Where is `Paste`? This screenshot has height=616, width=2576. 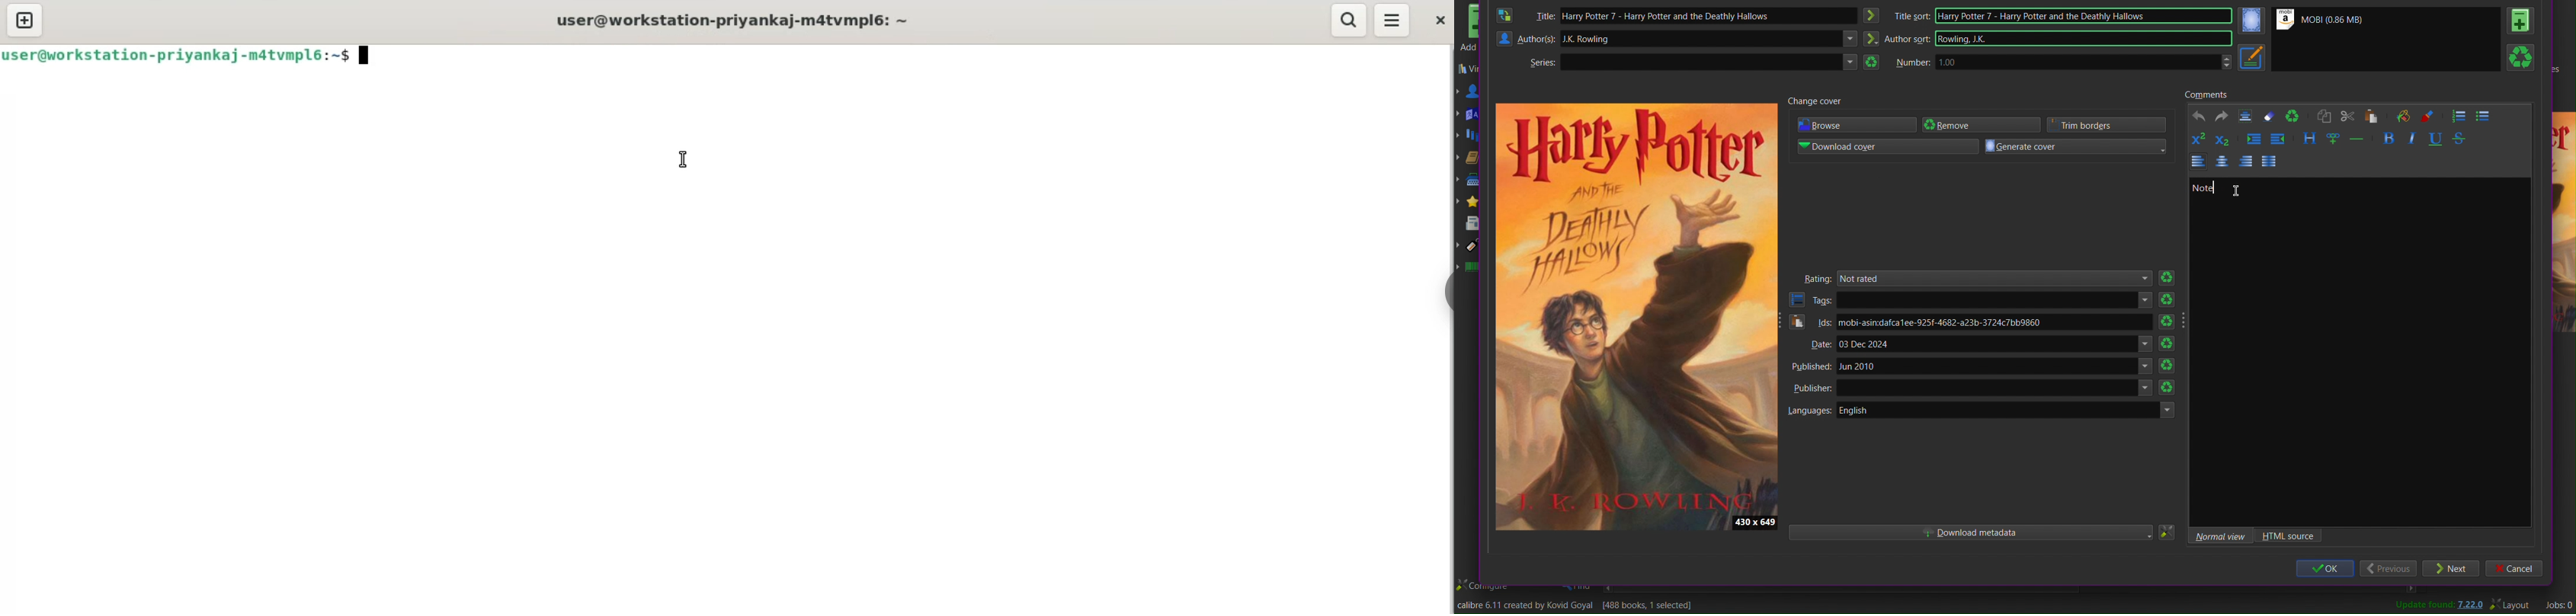
Paste is located at coordinates (2373, 117).